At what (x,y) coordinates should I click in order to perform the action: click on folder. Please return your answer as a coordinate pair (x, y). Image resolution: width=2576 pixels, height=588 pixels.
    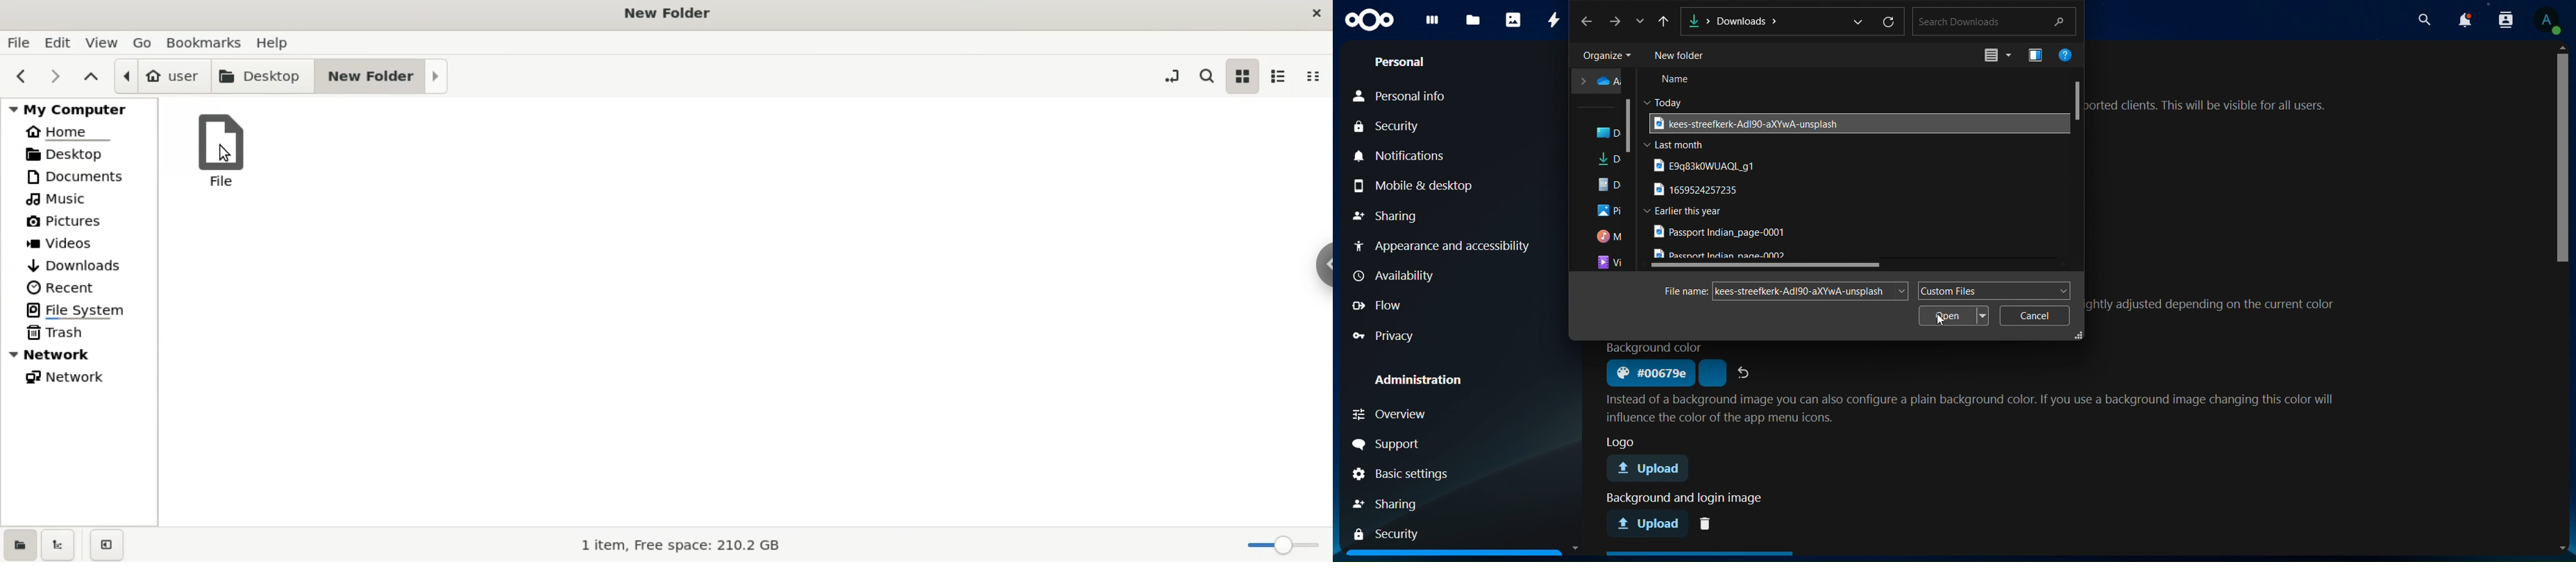
    Looking at the image, I should click on (1610, 133).